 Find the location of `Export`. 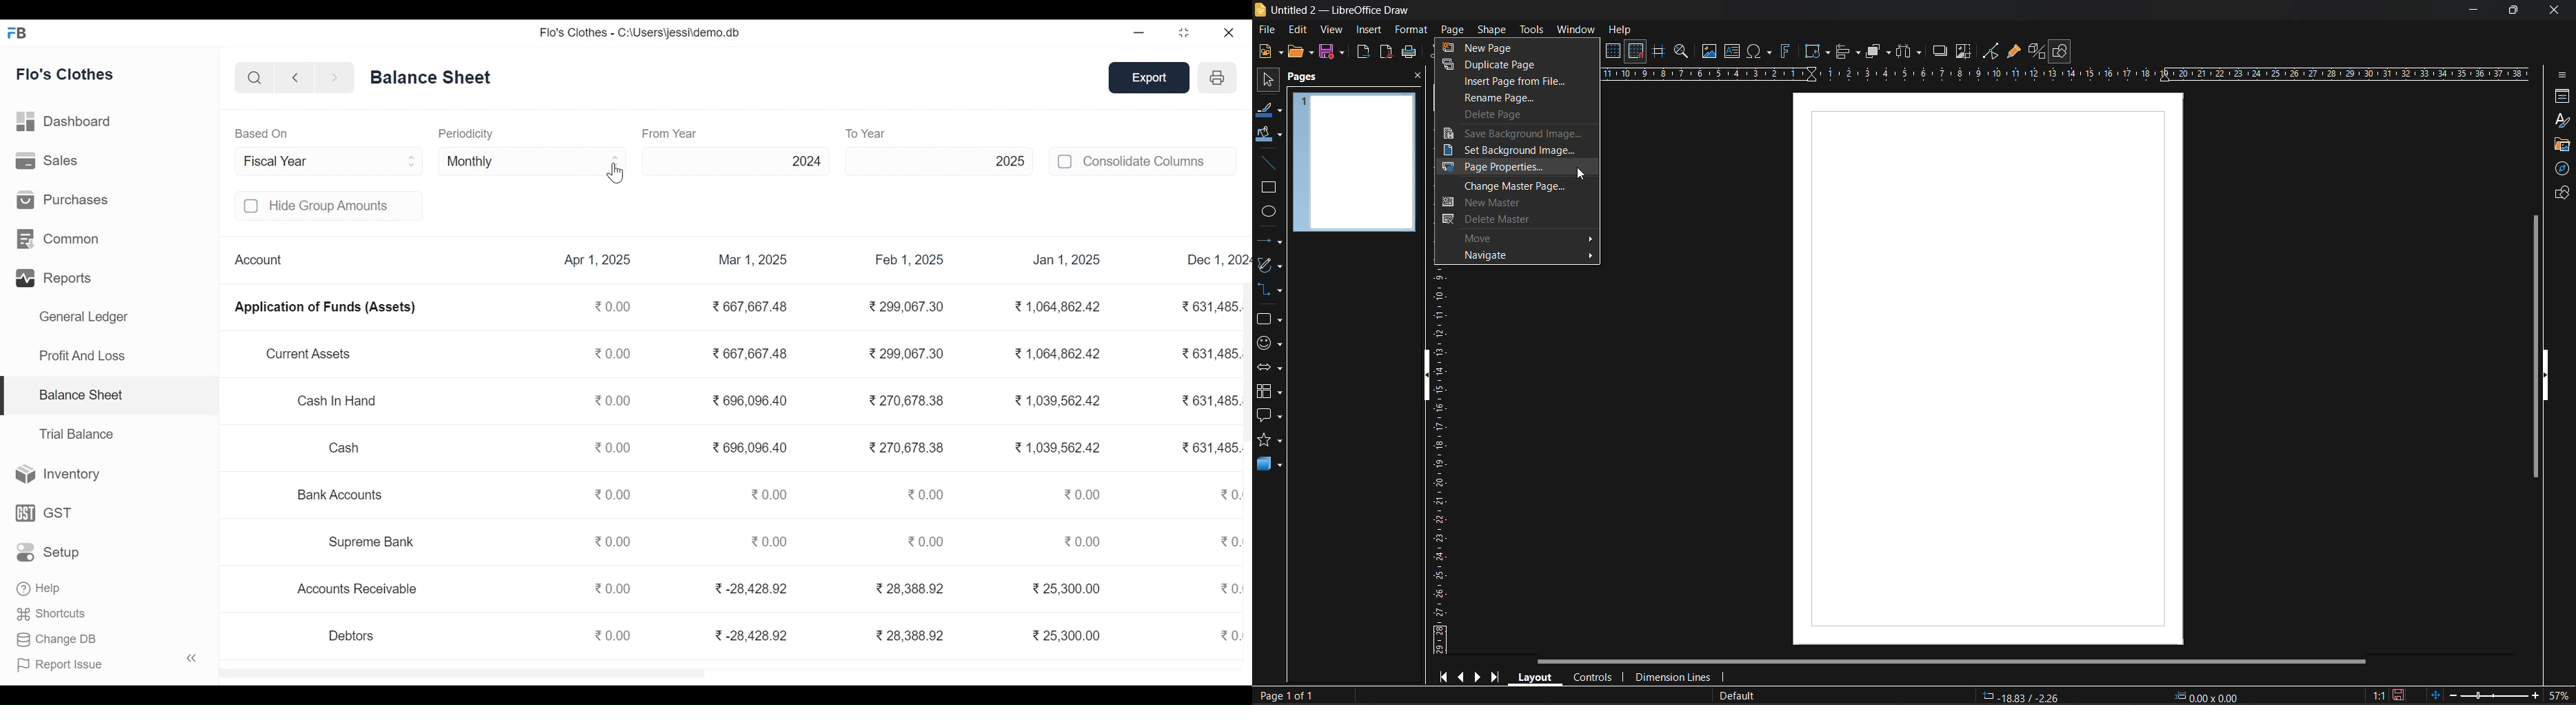

Export is located at coordinates (1151, 78).